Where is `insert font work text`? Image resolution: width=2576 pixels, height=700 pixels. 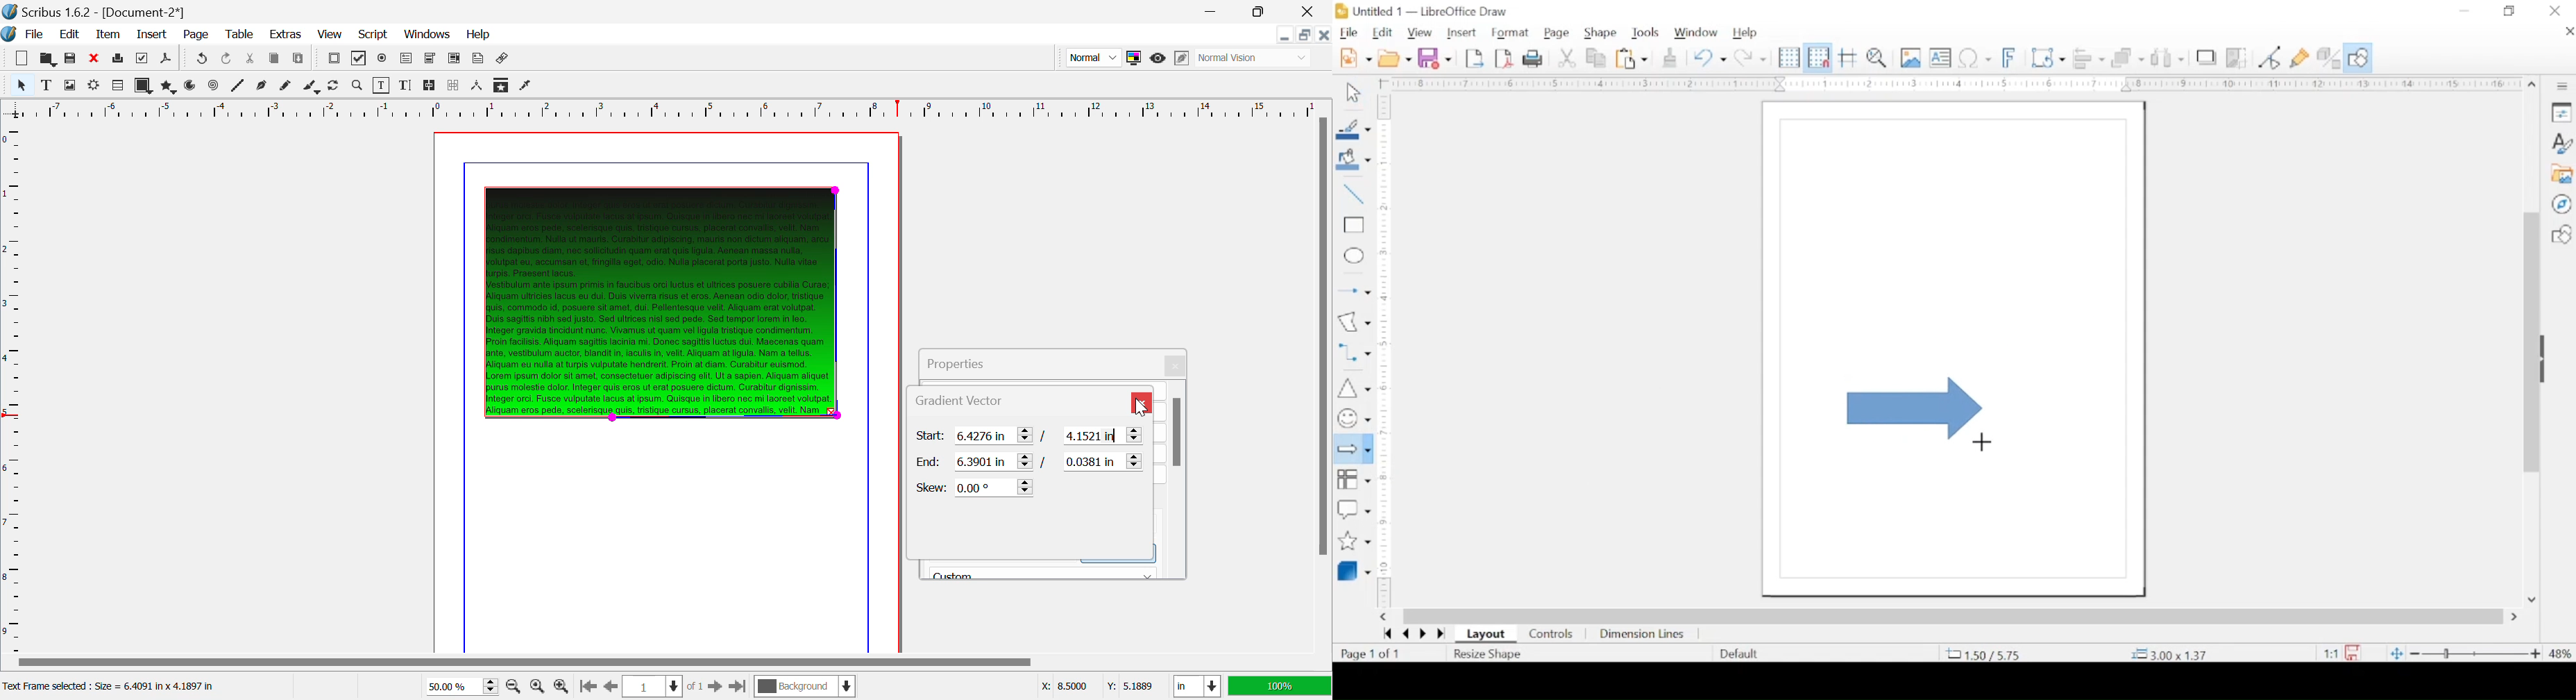 insert font work text is located at coordinates (2009, 57).